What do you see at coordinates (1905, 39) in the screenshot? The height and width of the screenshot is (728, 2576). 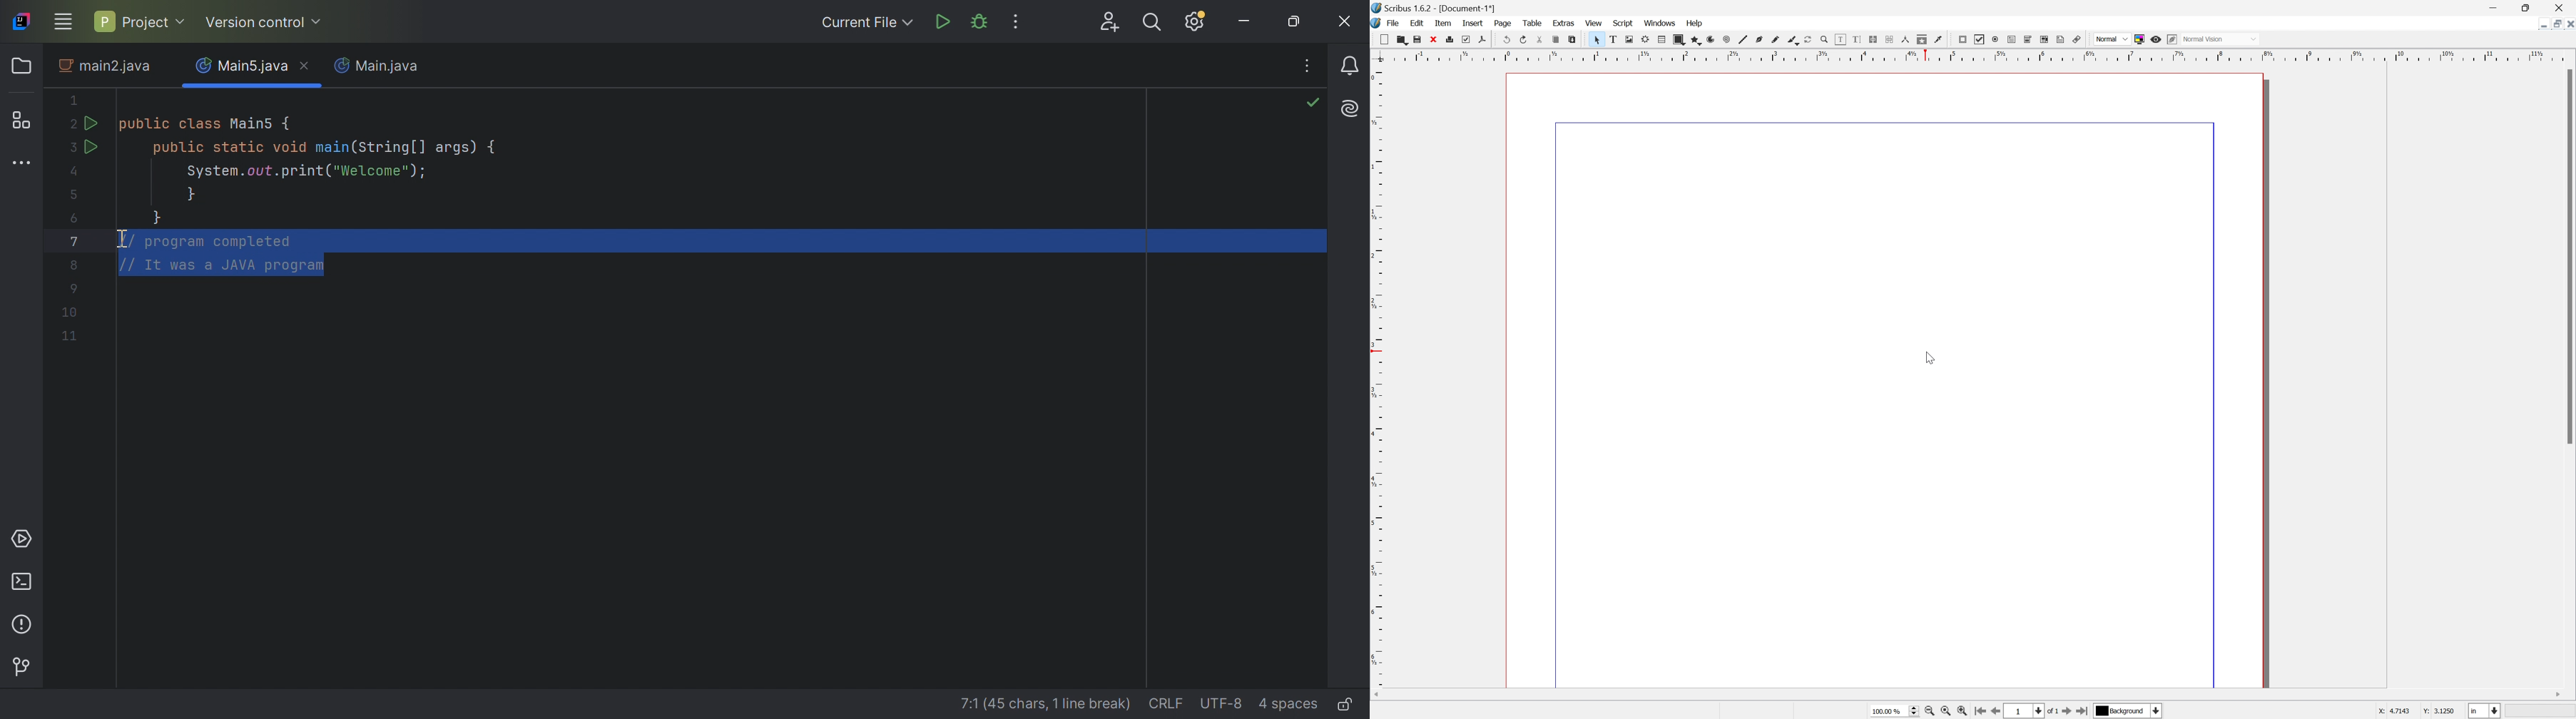 I see `measurements` at bounding box center [1905, 39].